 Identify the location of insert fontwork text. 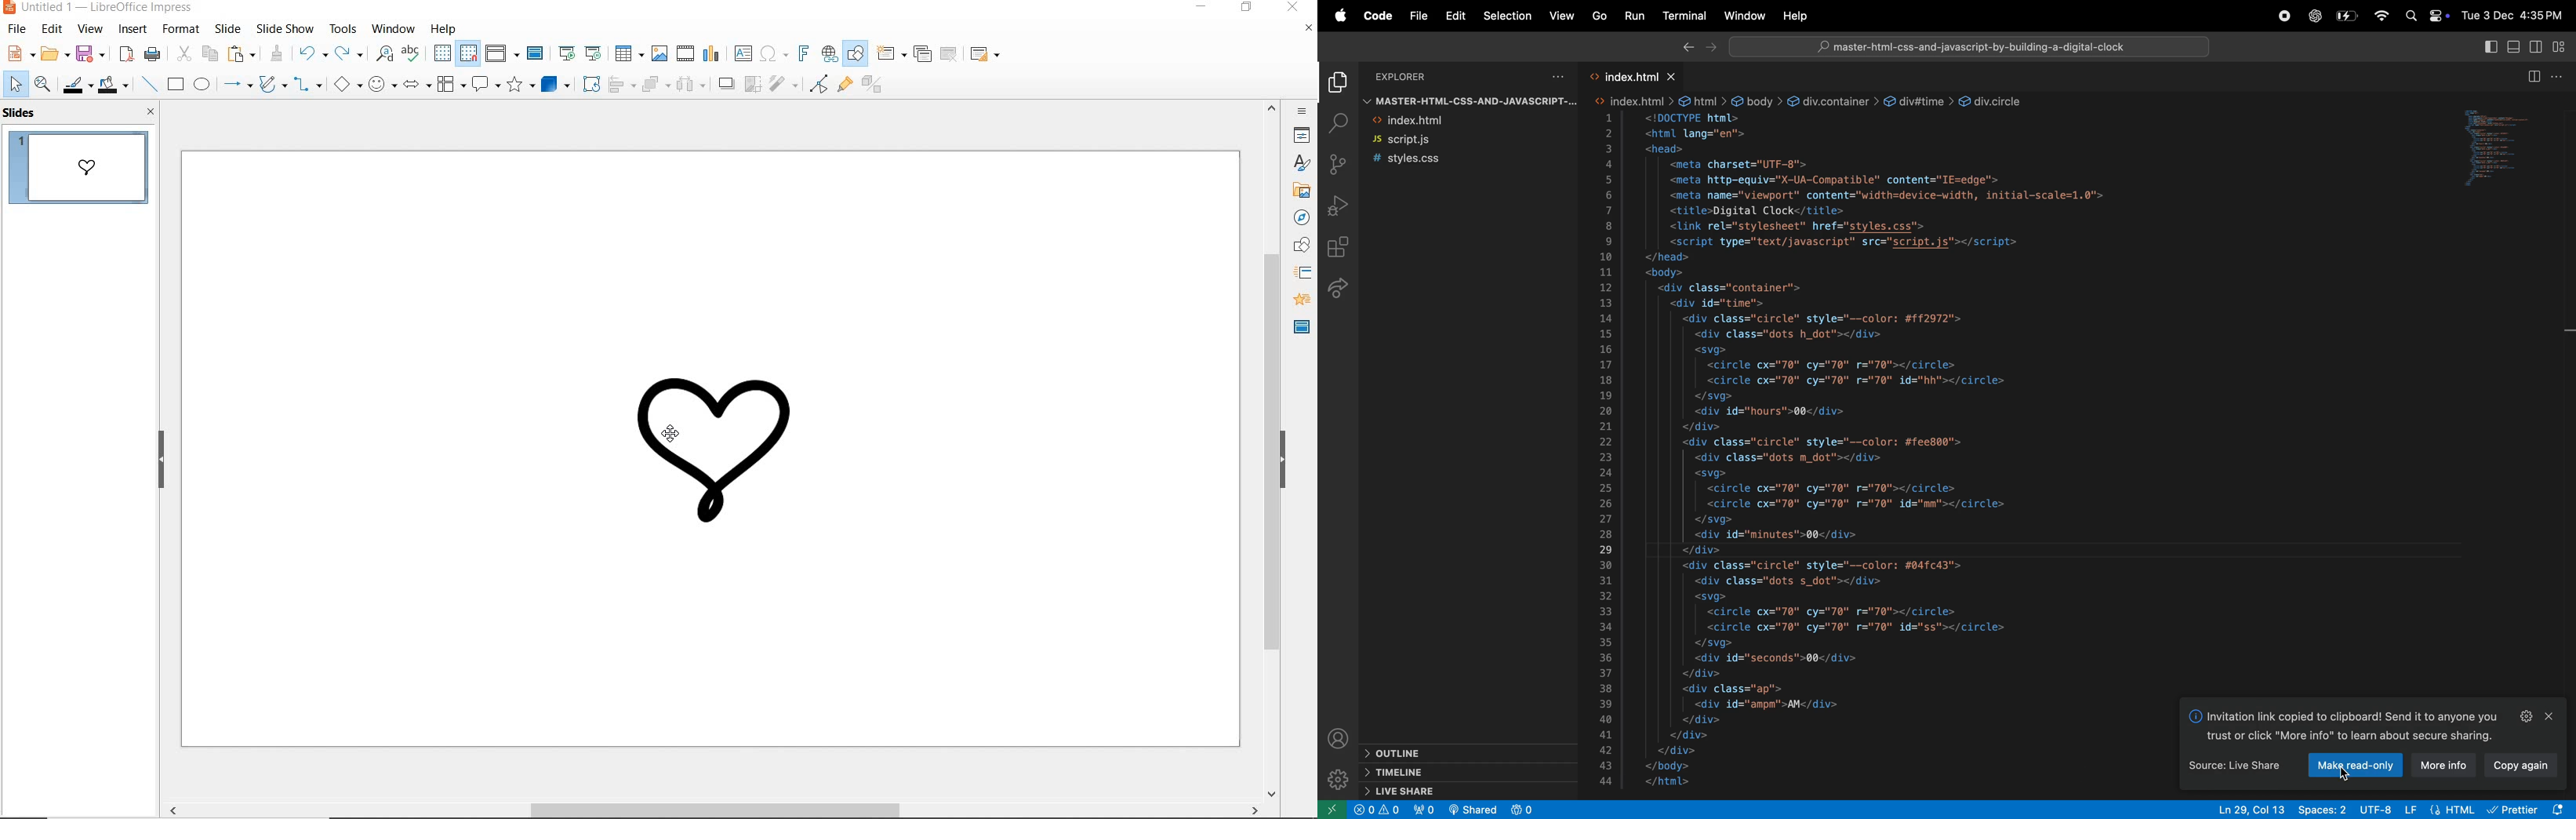
(804, 53).